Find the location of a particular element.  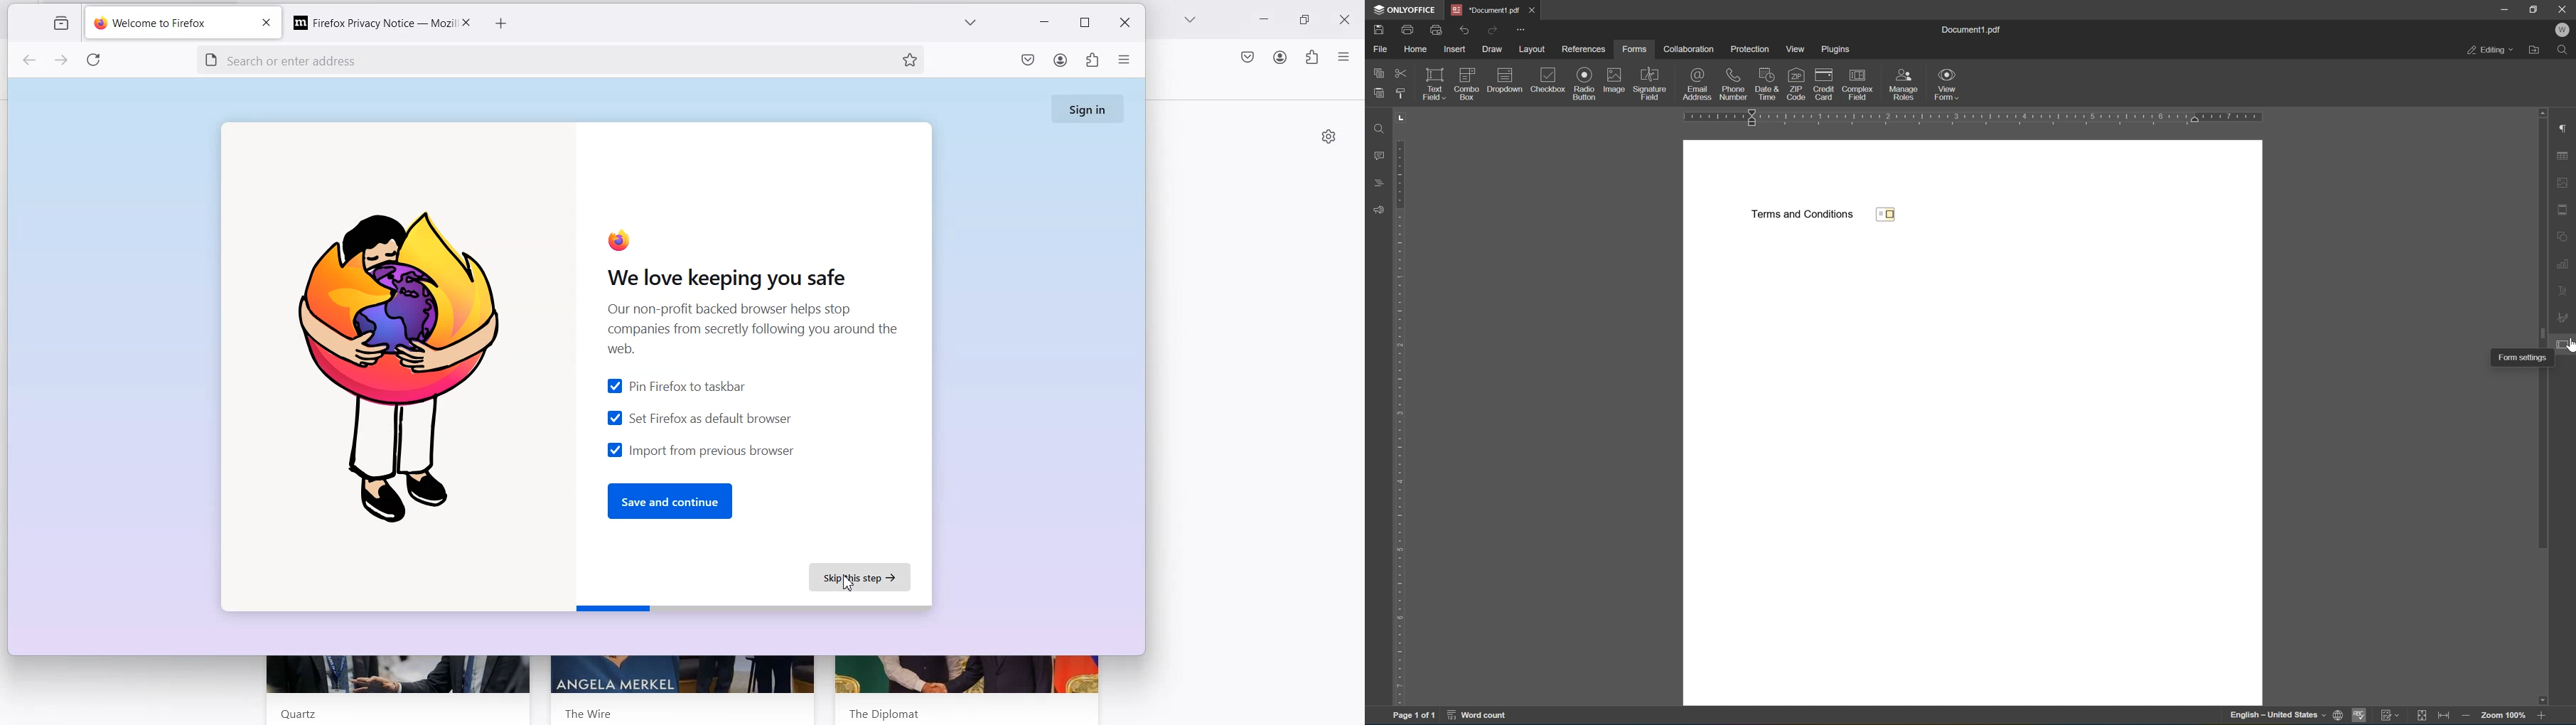

Our non-profit backed browser helps stopcompanies from secretly following you around the web. is located at coordinates (746, 329).